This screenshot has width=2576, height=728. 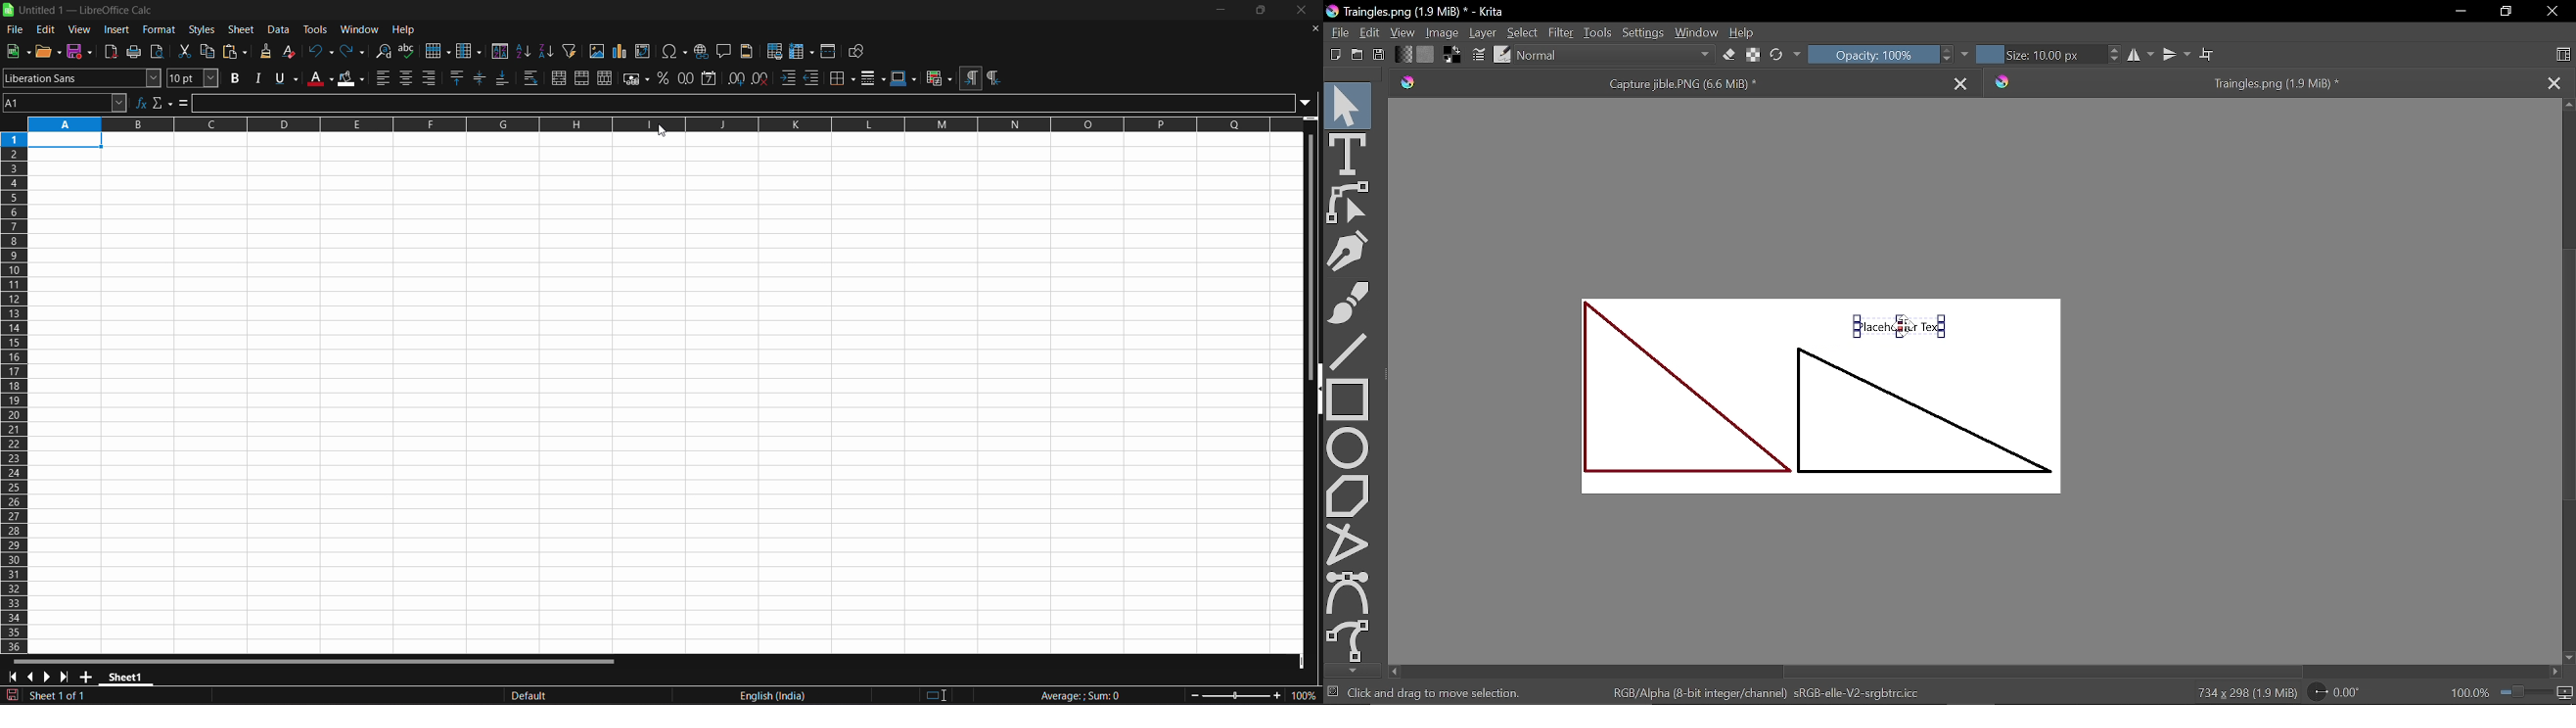 I want to click on Vertical scrollbar, so click(x=2568, y=381).